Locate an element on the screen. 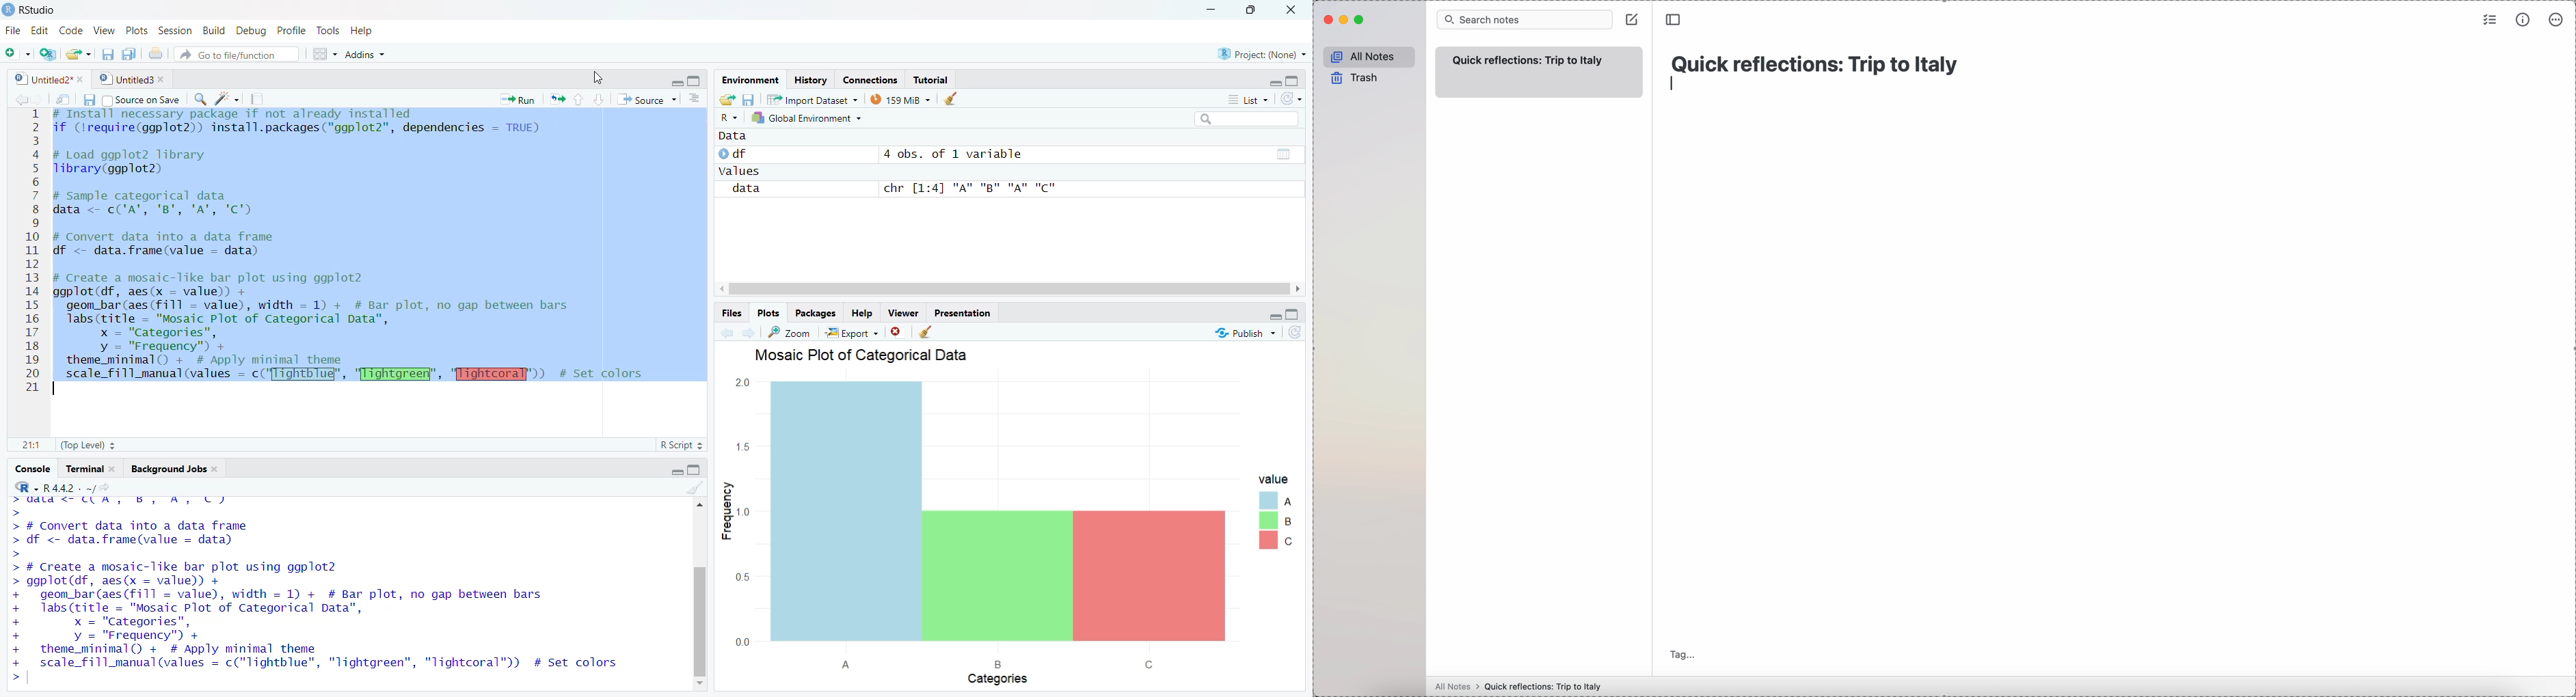  Typing indicator is located at coordinates (23, 507).